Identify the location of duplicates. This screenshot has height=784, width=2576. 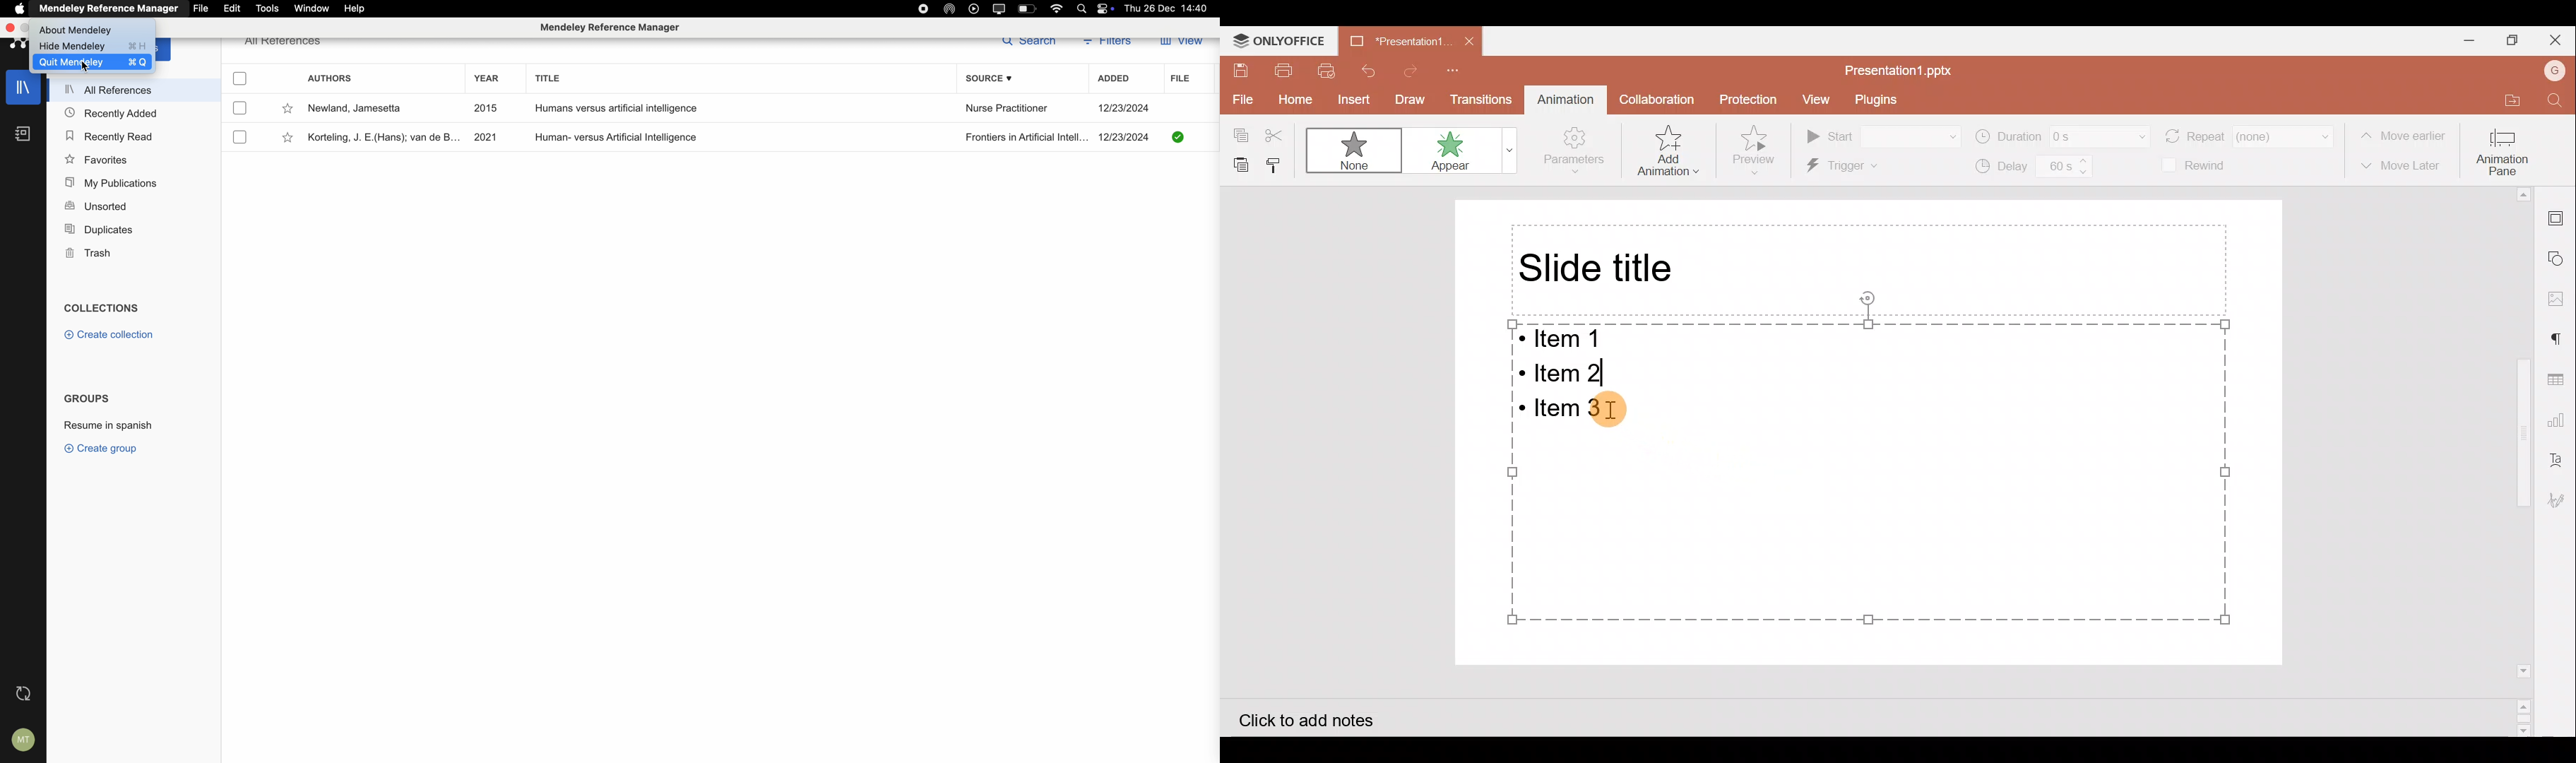
(102, 228).